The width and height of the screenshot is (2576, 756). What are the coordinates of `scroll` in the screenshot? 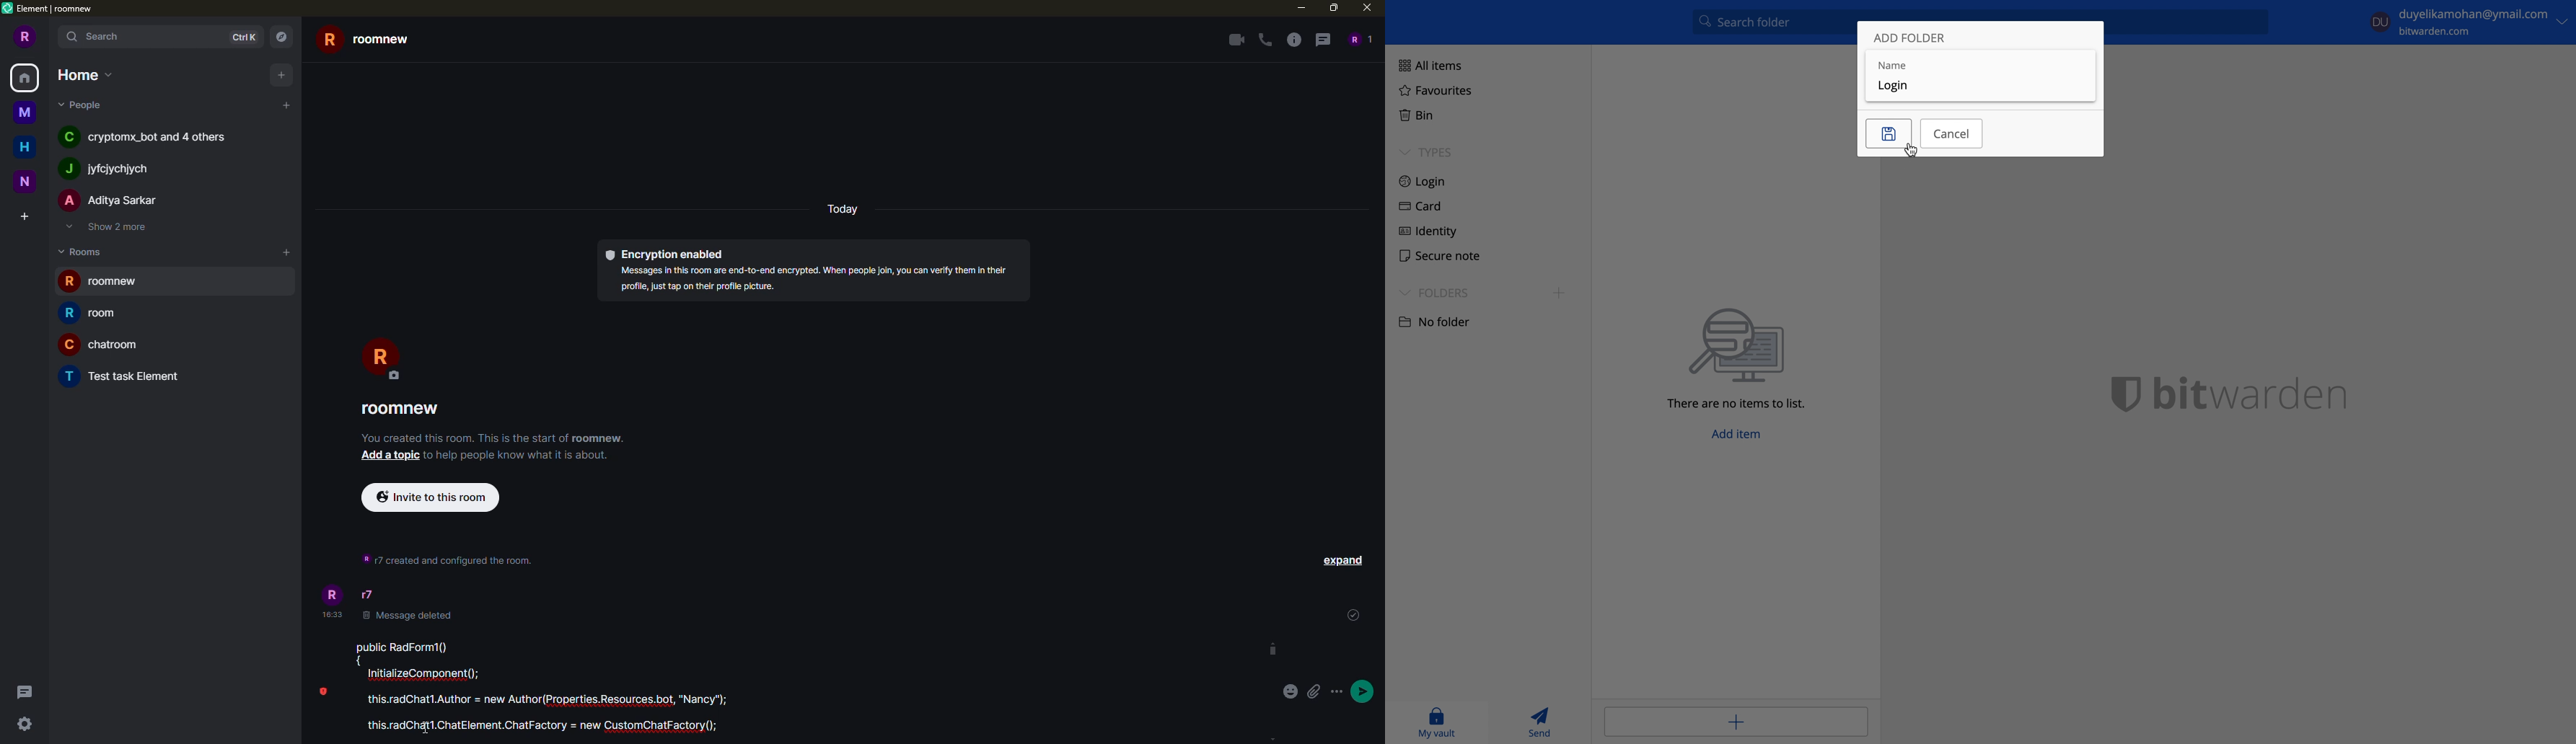 It's located at (1275, 648).